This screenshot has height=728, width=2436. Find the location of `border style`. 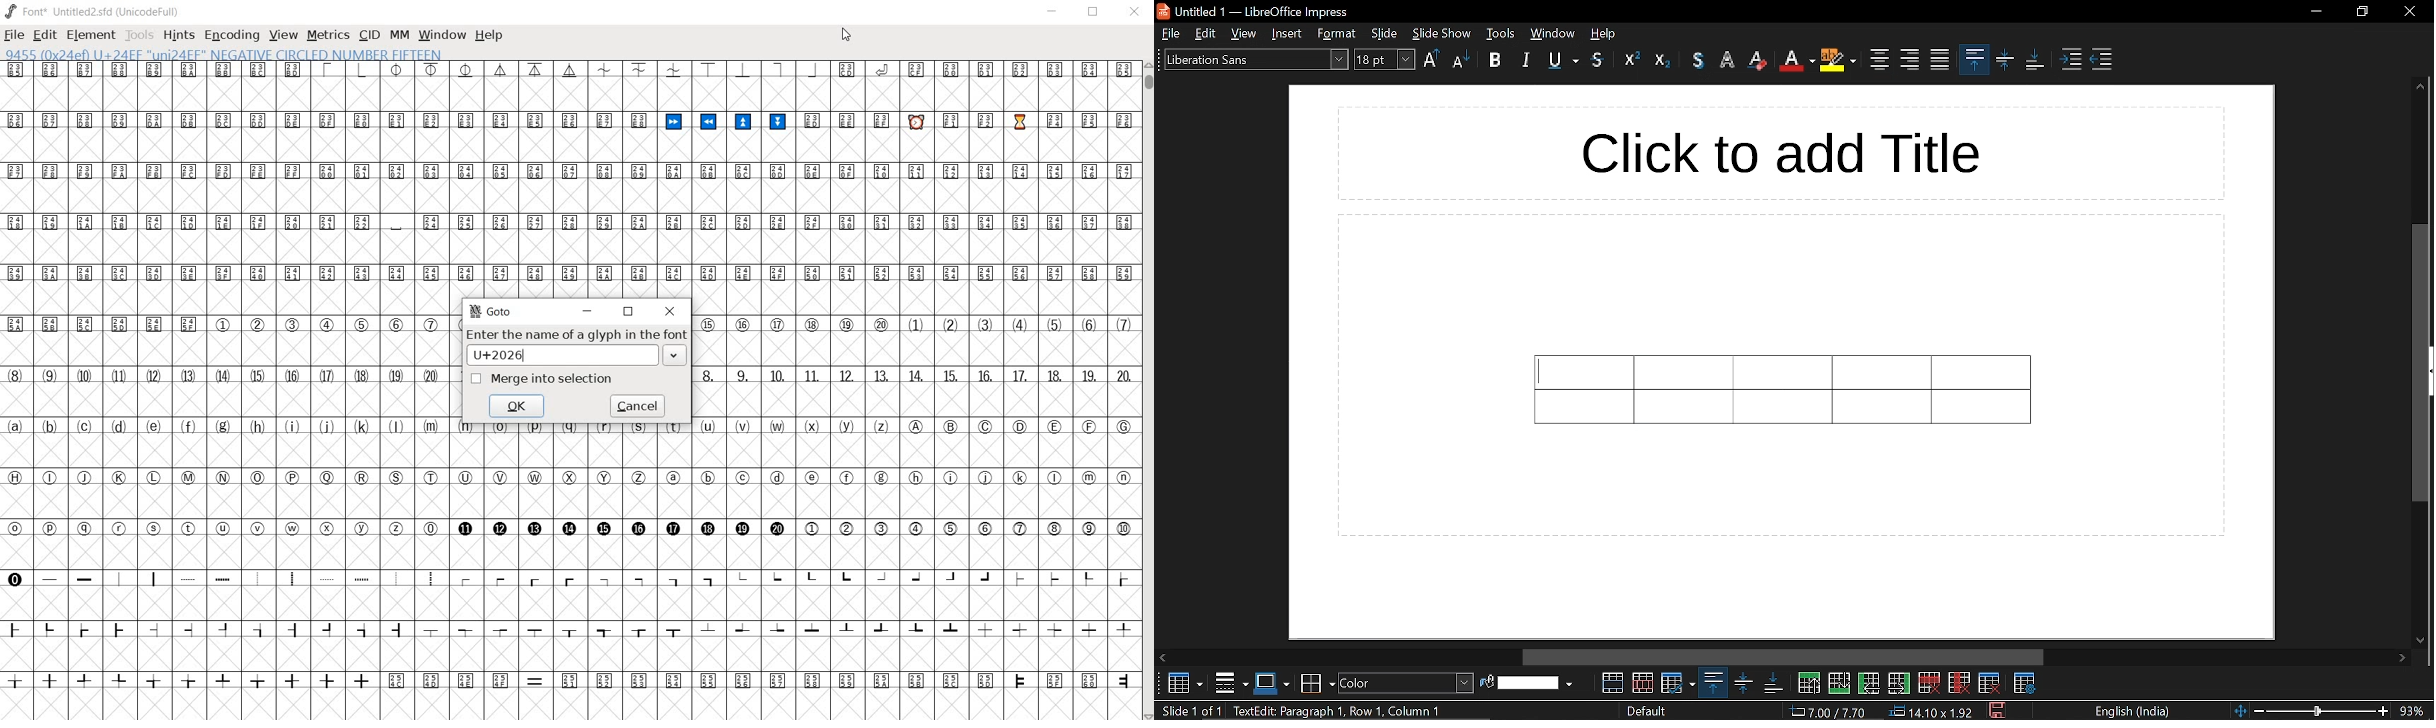

border style is located at coordinates (1273, 683).